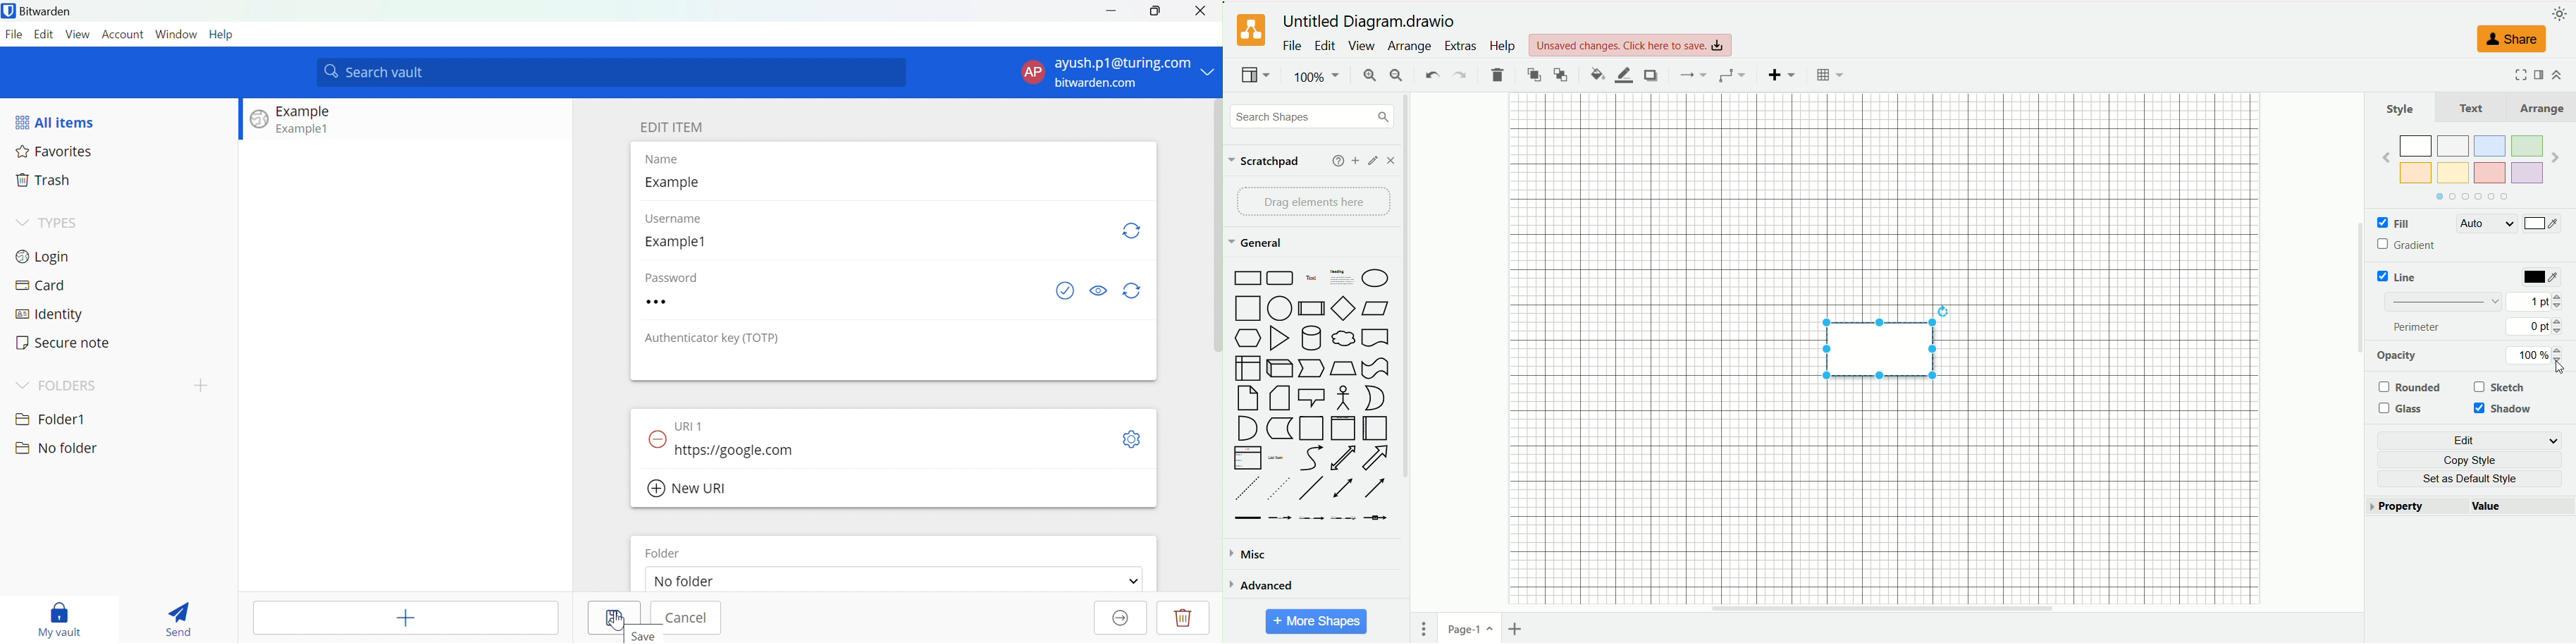 The height and width of the screenshot is (644, 2576). Describe the element at coordinates (1256, 76) in the screenshot. I see `view` at that location.